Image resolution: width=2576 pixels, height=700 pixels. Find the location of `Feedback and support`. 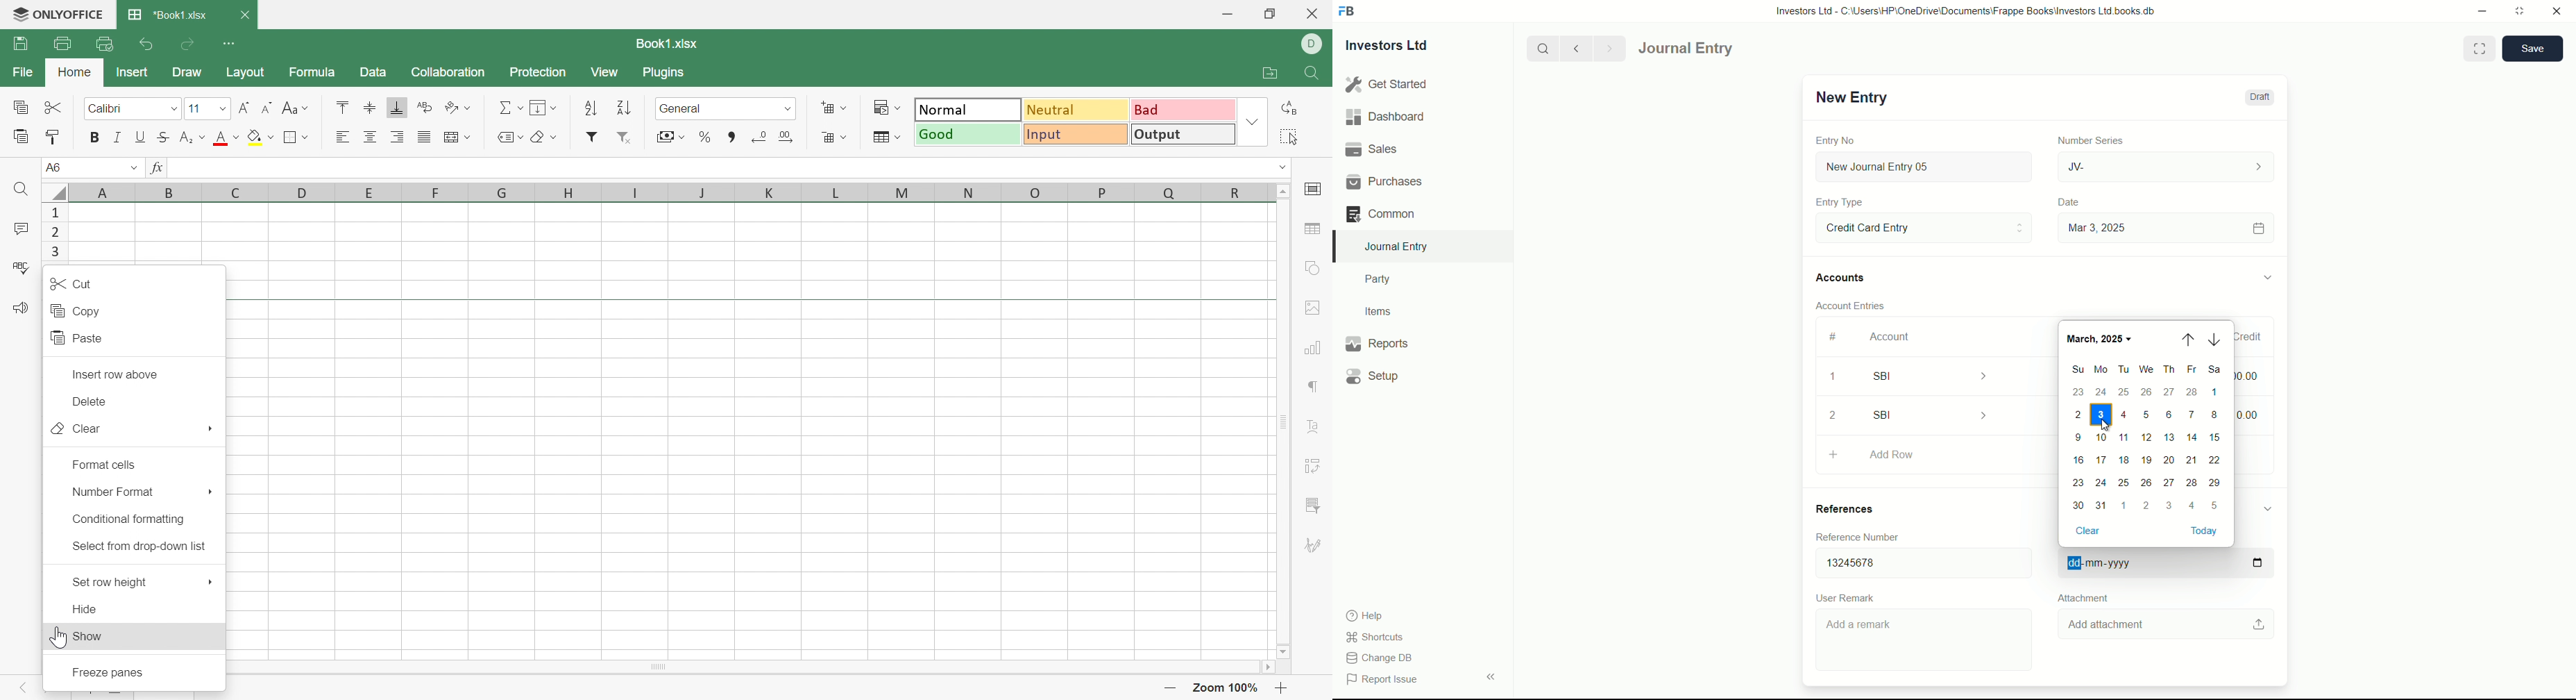

Feedback and support is located at coordinates (19, 310).